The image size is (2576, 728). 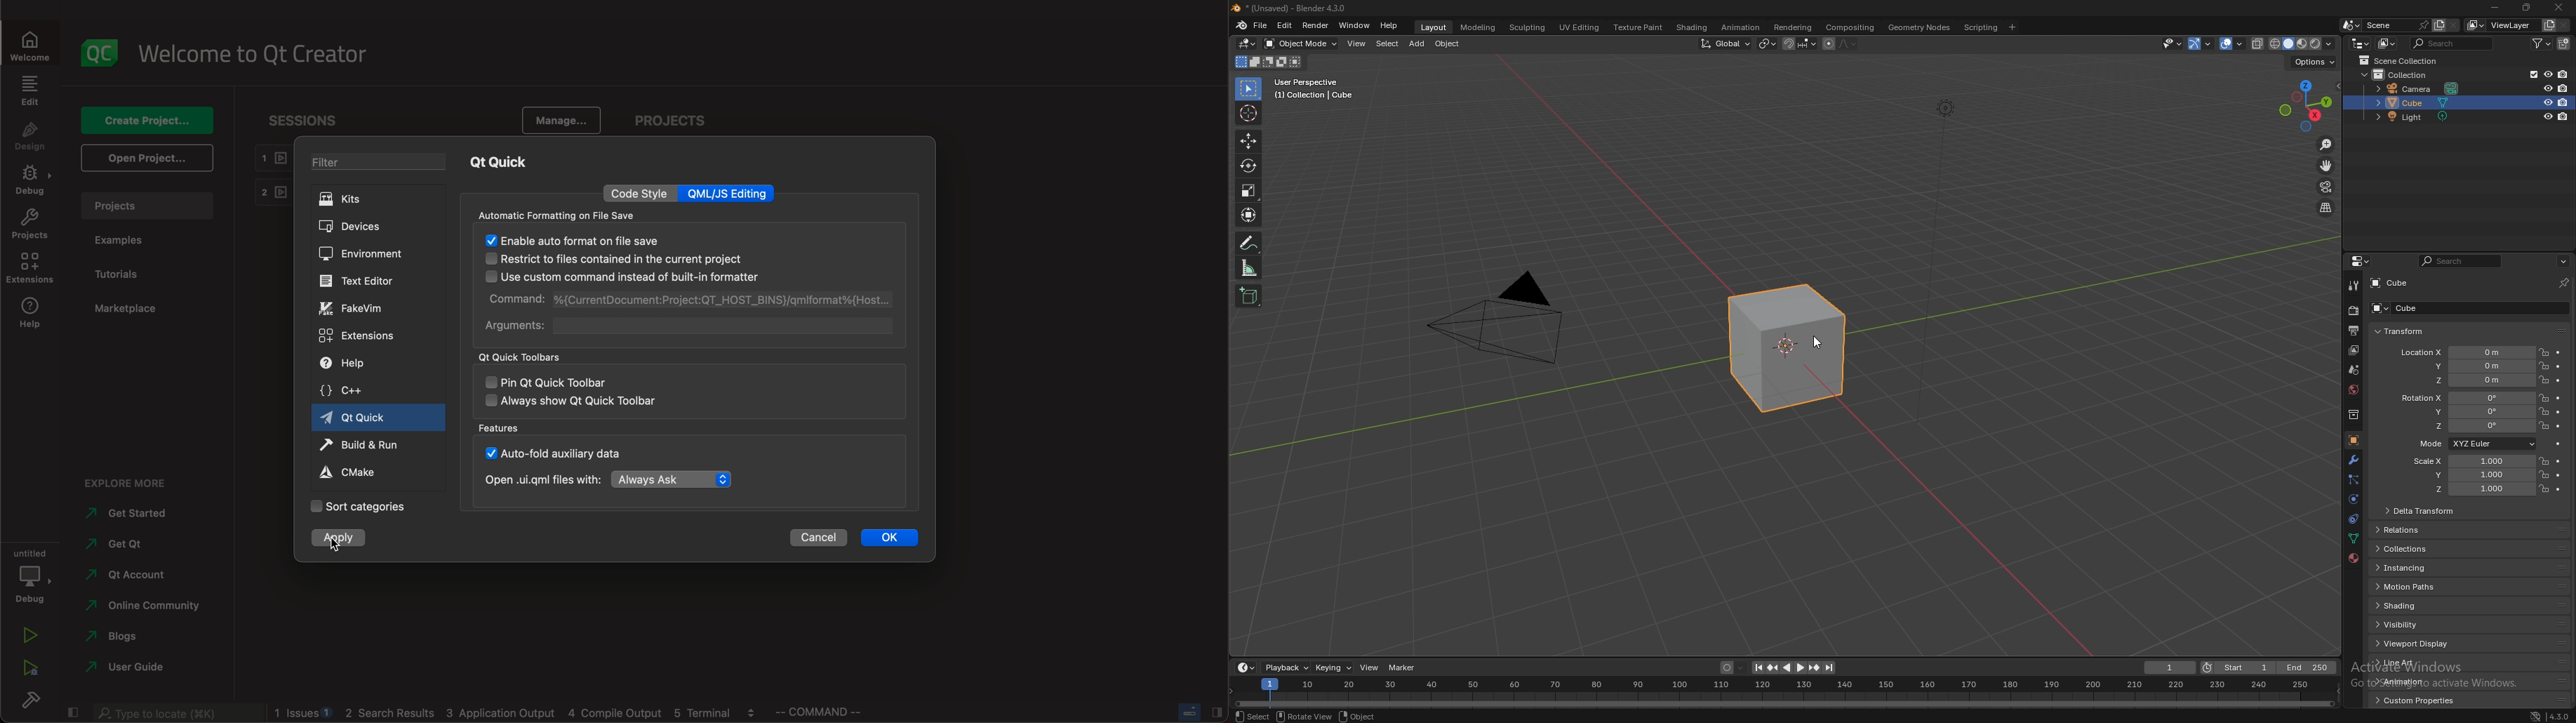 I want to click on disable in render, so click(x=2563, y=116).